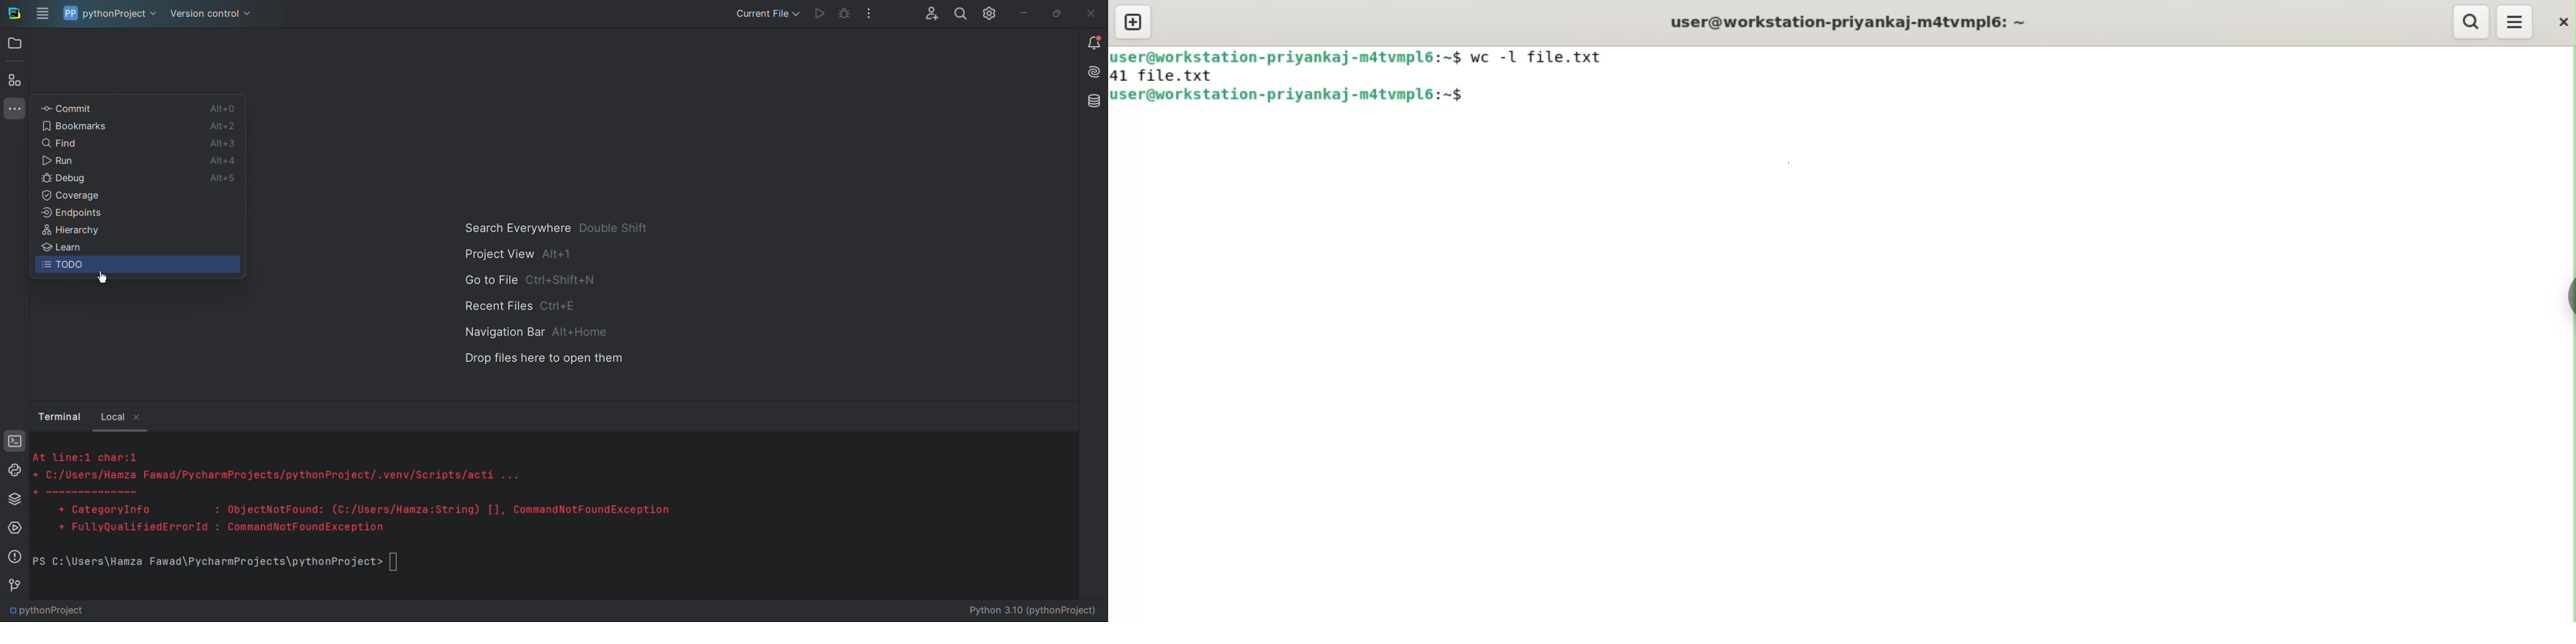 This screenshot has height=644, width=2576. I want to click on Notifications, so click(1094, 43).